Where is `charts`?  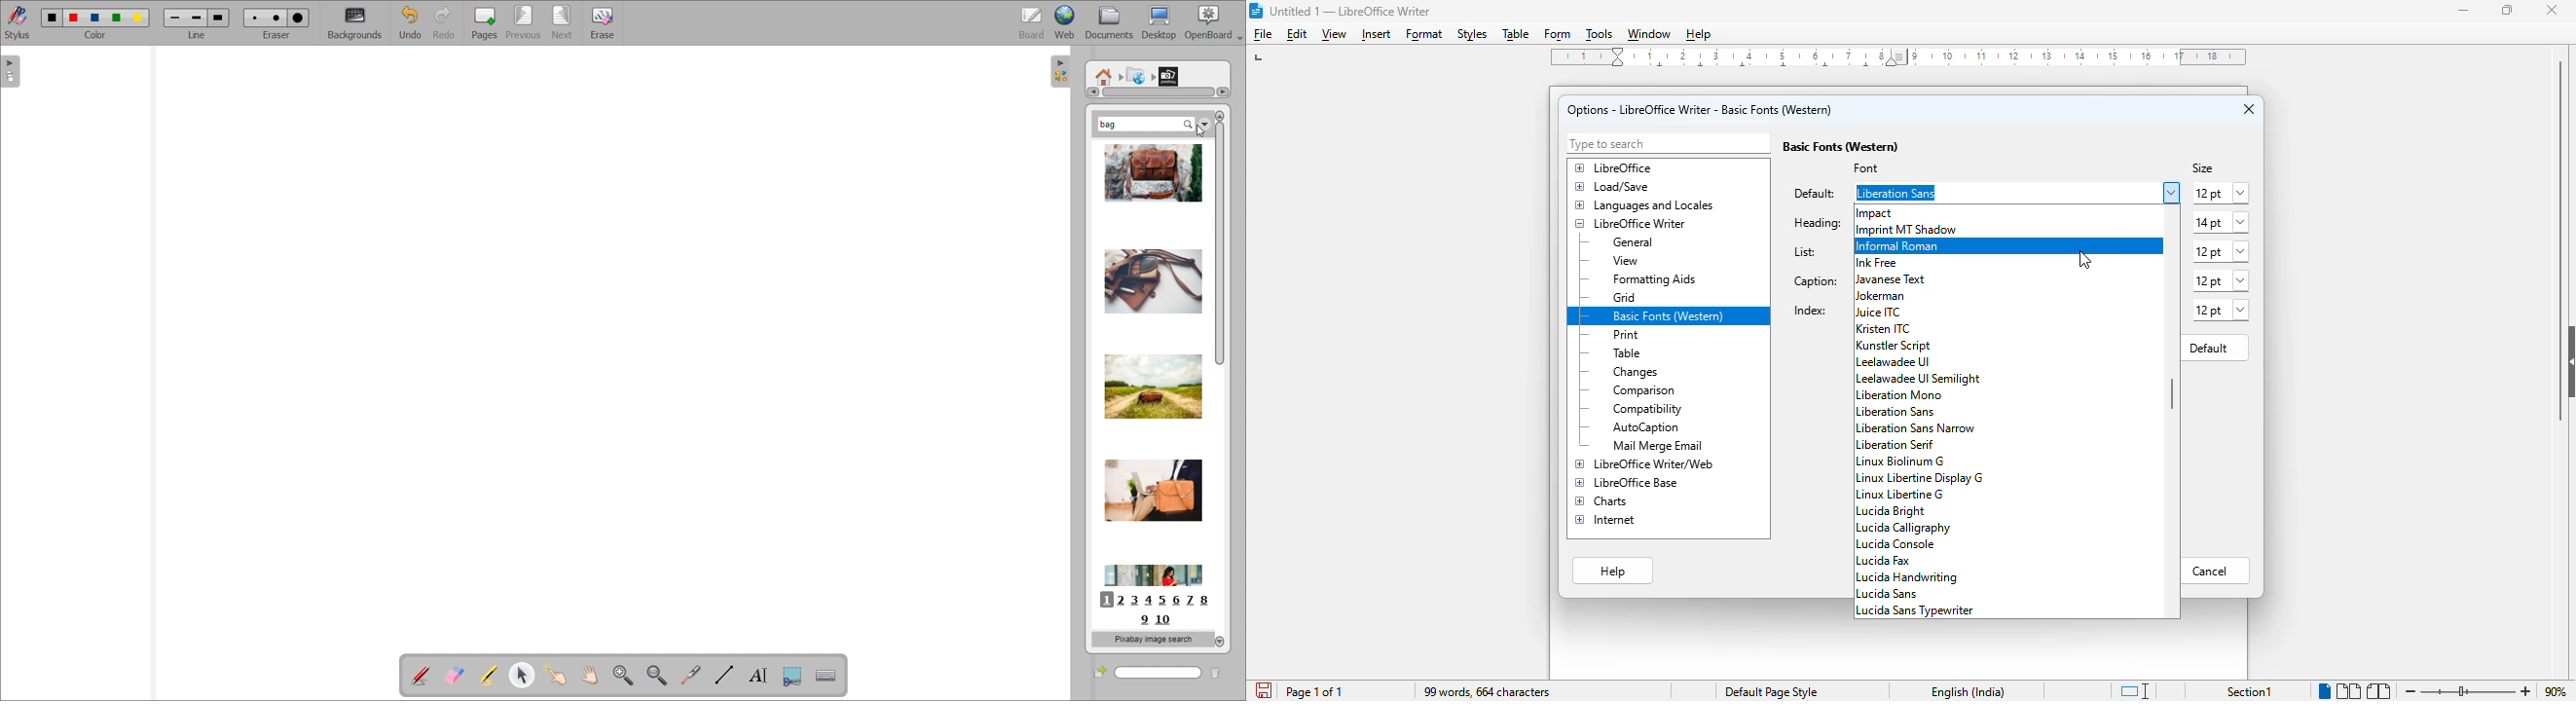
charts is located at coordinates (1603, 500).